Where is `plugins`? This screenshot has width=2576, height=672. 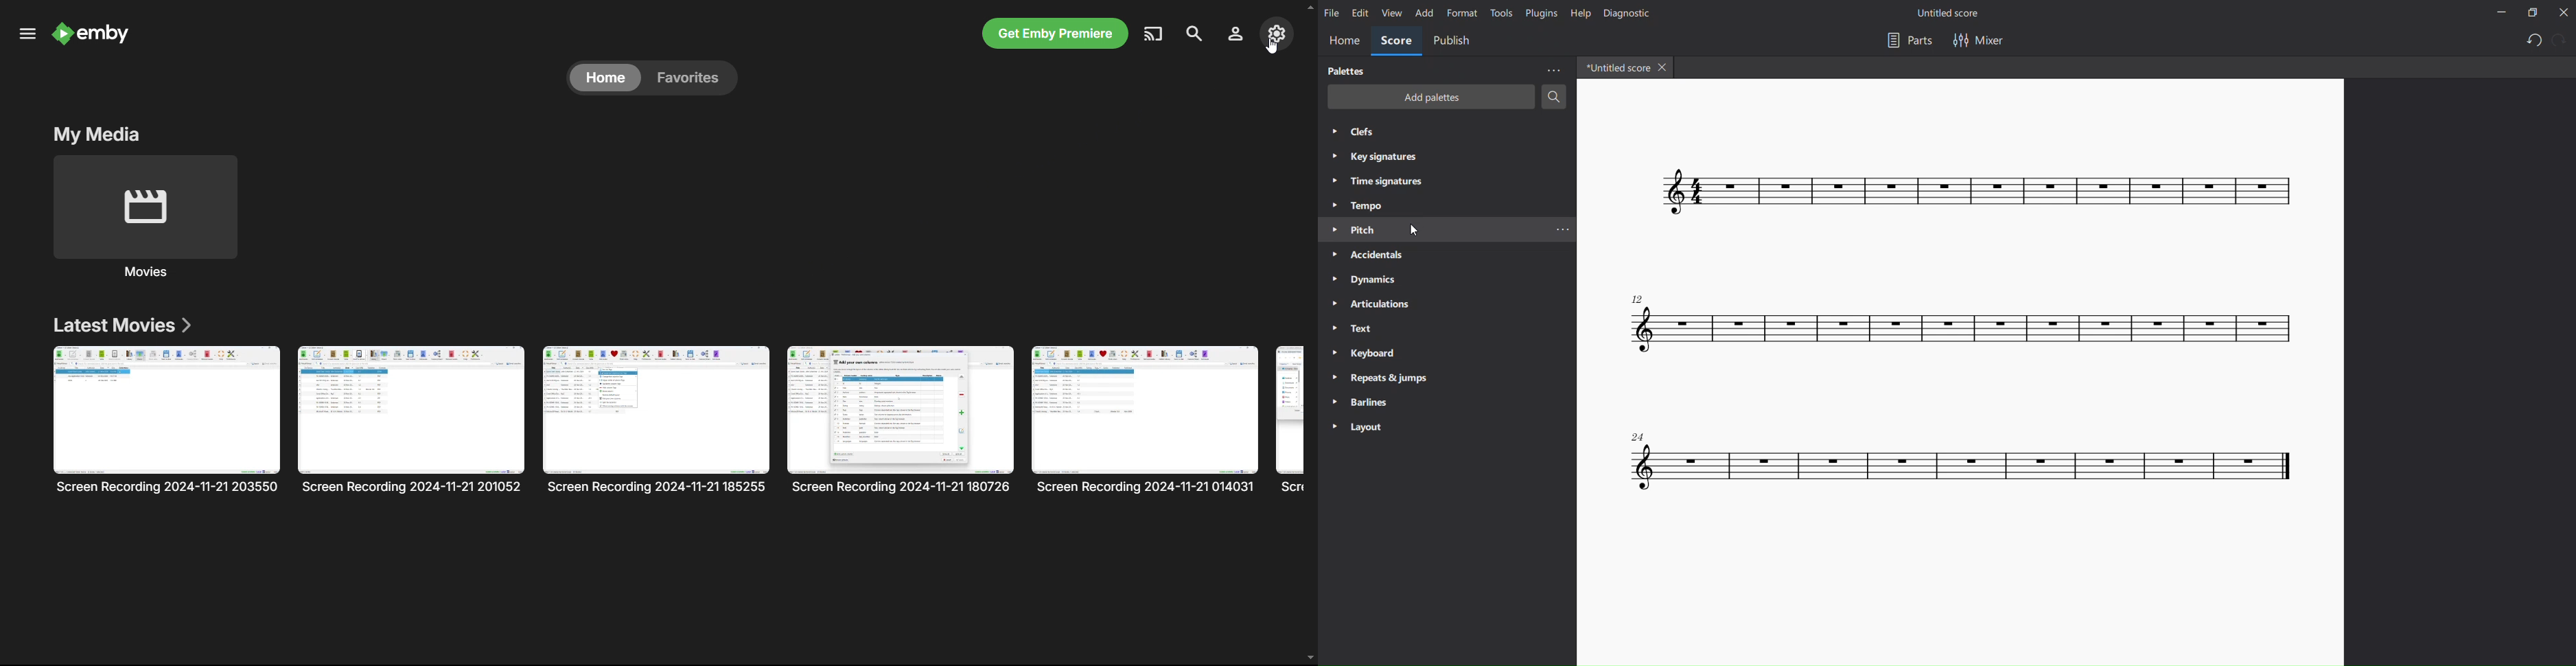 plugins is located at coordinates (1538, 12).